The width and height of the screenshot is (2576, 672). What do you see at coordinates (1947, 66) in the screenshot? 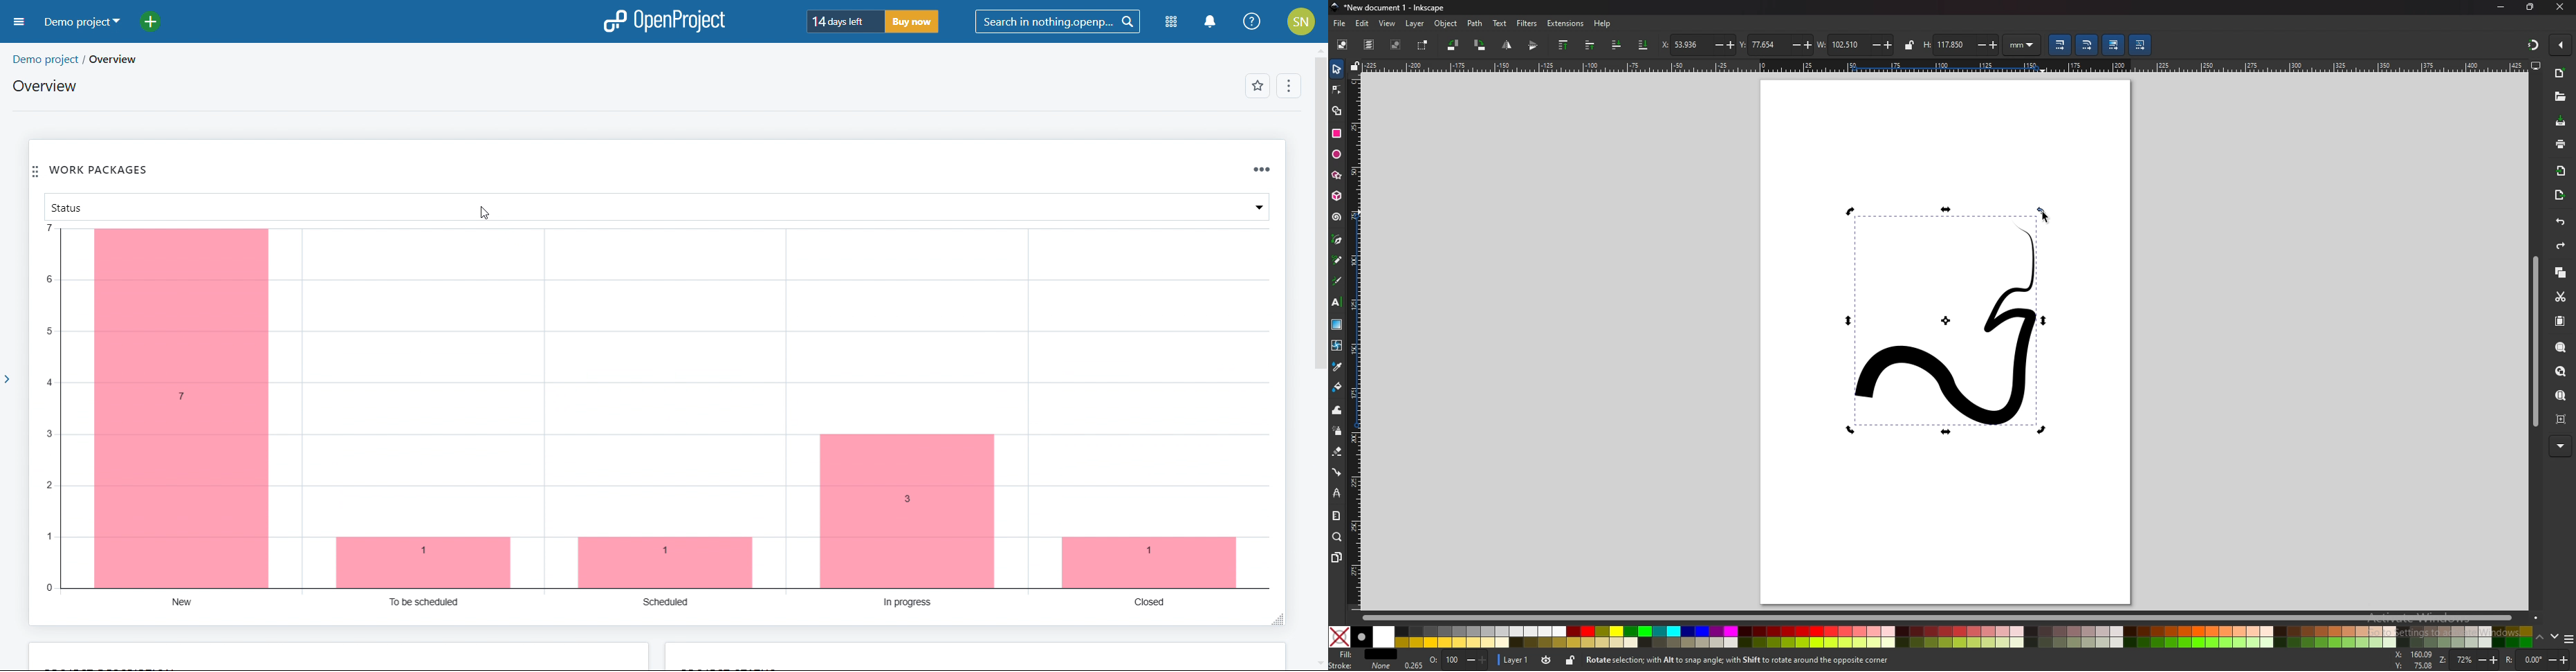
I see `horizontal ruler` at bounding box center [1947, 66].